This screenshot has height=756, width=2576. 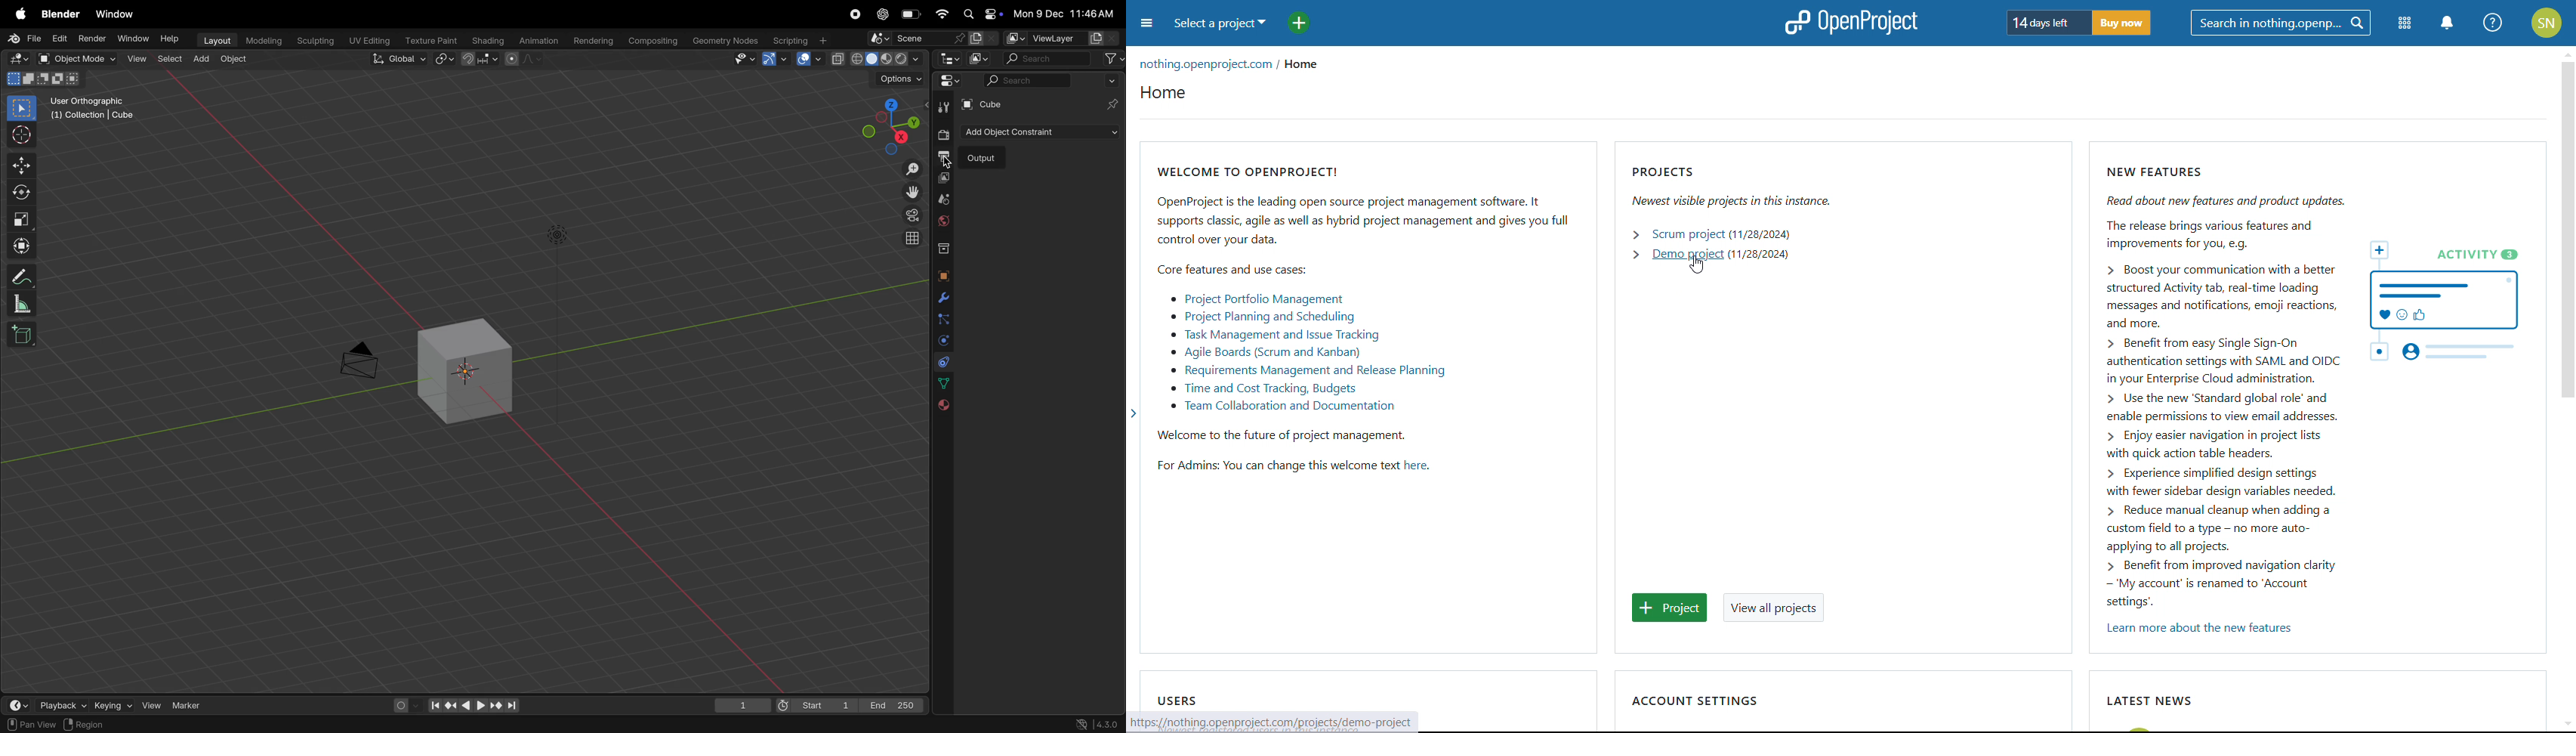 What do you see at coordinates (559, 235) in the screenshot?
I see `light` at bounding box center [559, 235].